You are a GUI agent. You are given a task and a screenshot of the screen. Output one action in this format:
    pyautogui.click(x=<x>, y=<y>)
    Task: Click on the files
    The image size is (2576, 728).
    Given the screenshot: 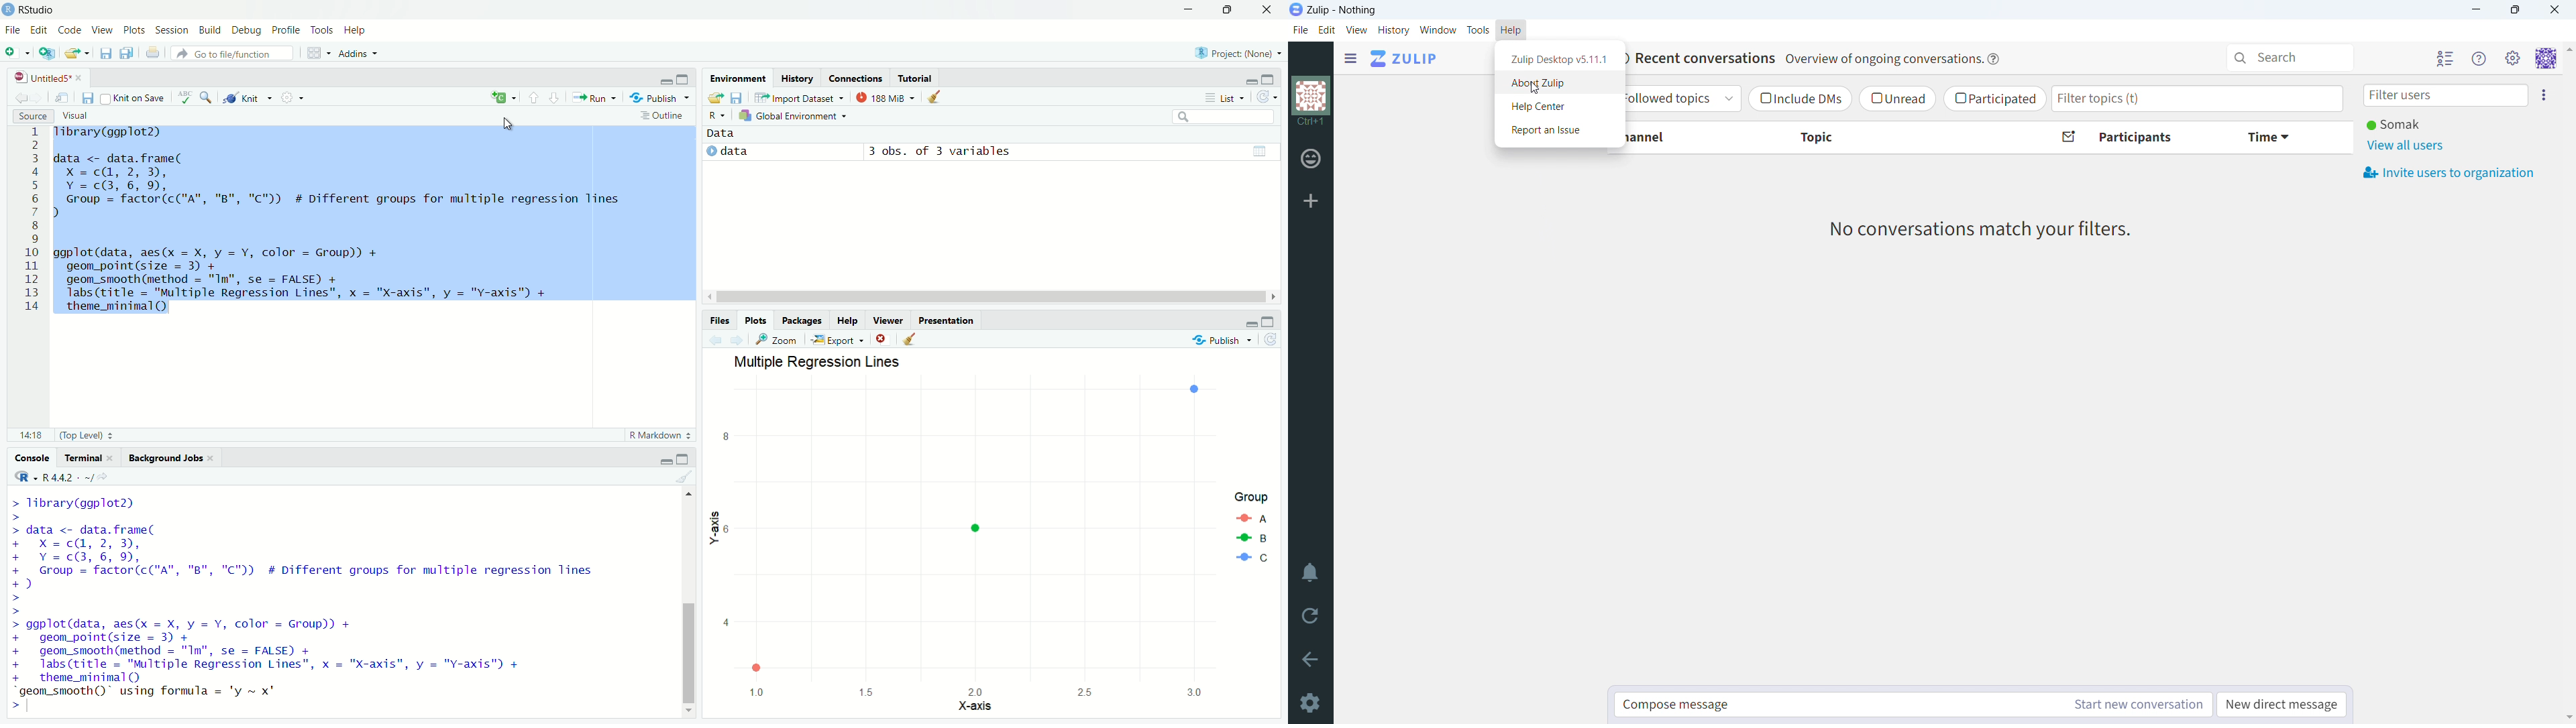 What is the action you would take?
    pyautogui.click(x=124, y=53)
    